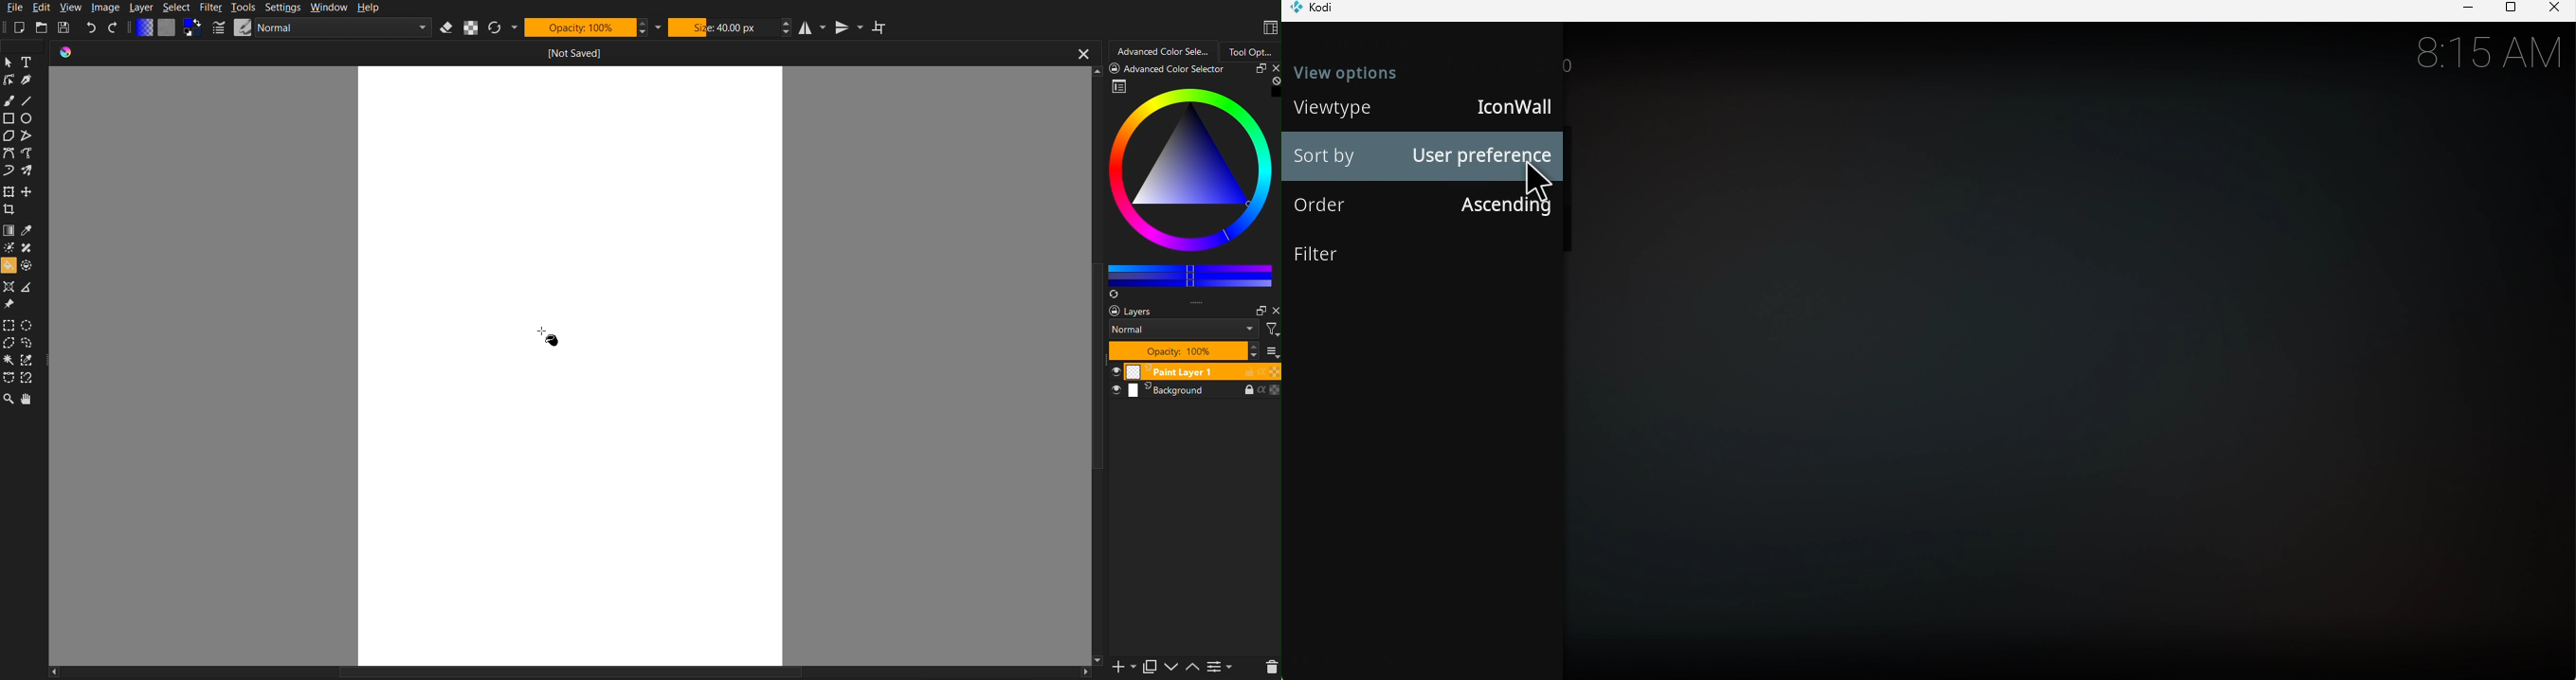 The width and height of the screenshot is (2576, 700). Describe the element at coordinates (1239, 389) in the screenshot. I see `lock` at that location.